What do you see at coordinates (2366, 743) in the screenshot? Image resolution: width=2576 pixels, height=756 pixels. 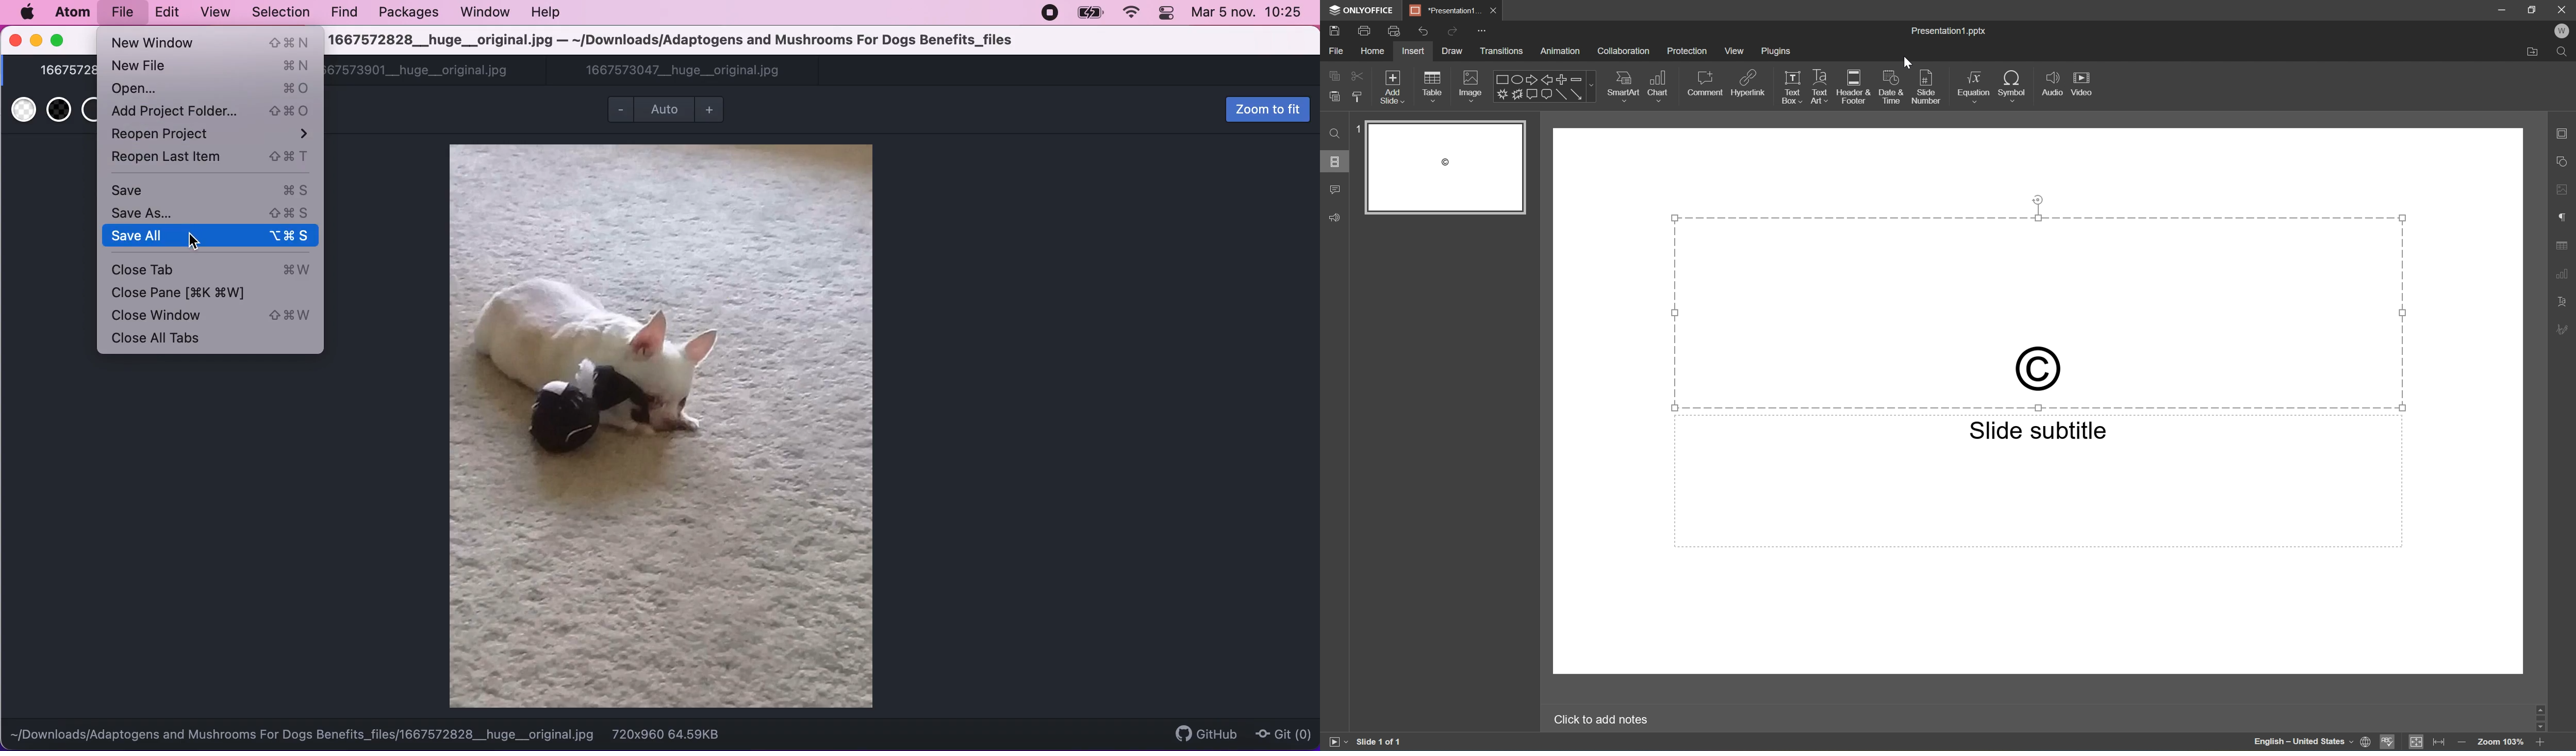 I see `Set document language` at bounding box center [2366, 743].